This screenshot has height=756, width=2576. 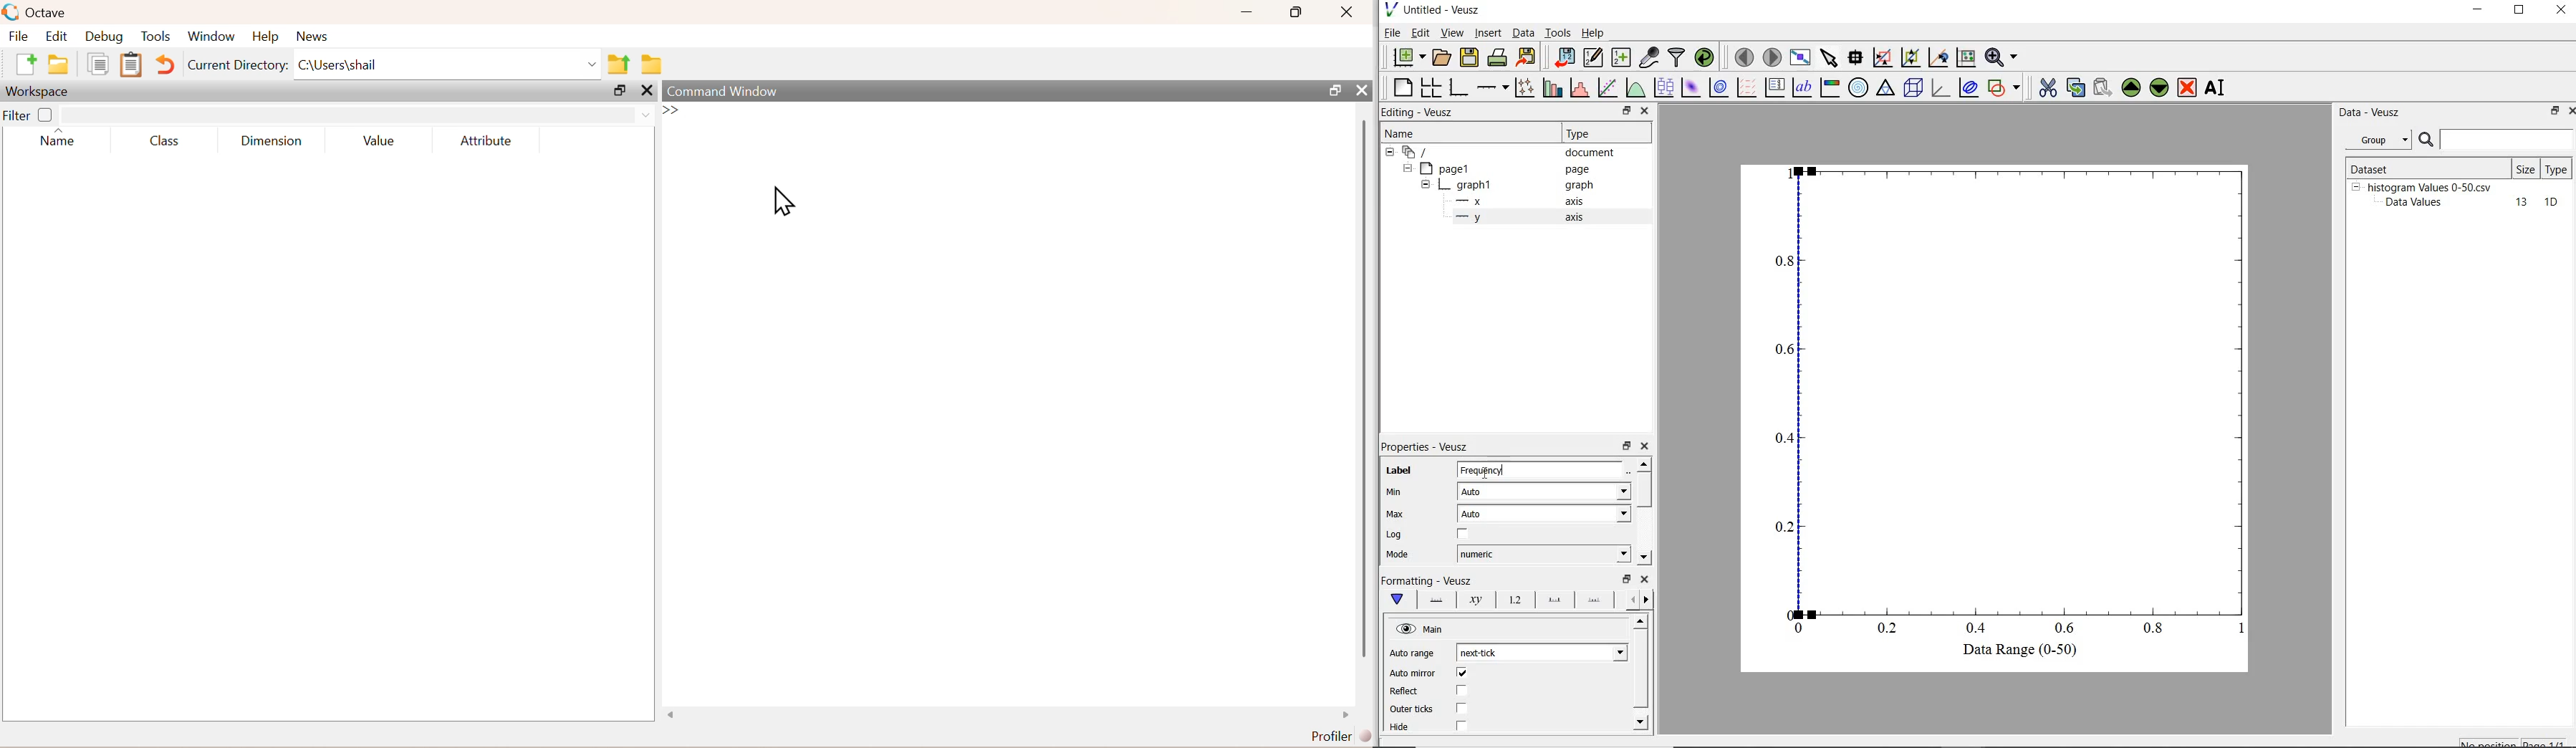 What do you see at coordinates (1940, 88) in the screenshot?
I see `3d graph` at bounding box center [1940, 88].